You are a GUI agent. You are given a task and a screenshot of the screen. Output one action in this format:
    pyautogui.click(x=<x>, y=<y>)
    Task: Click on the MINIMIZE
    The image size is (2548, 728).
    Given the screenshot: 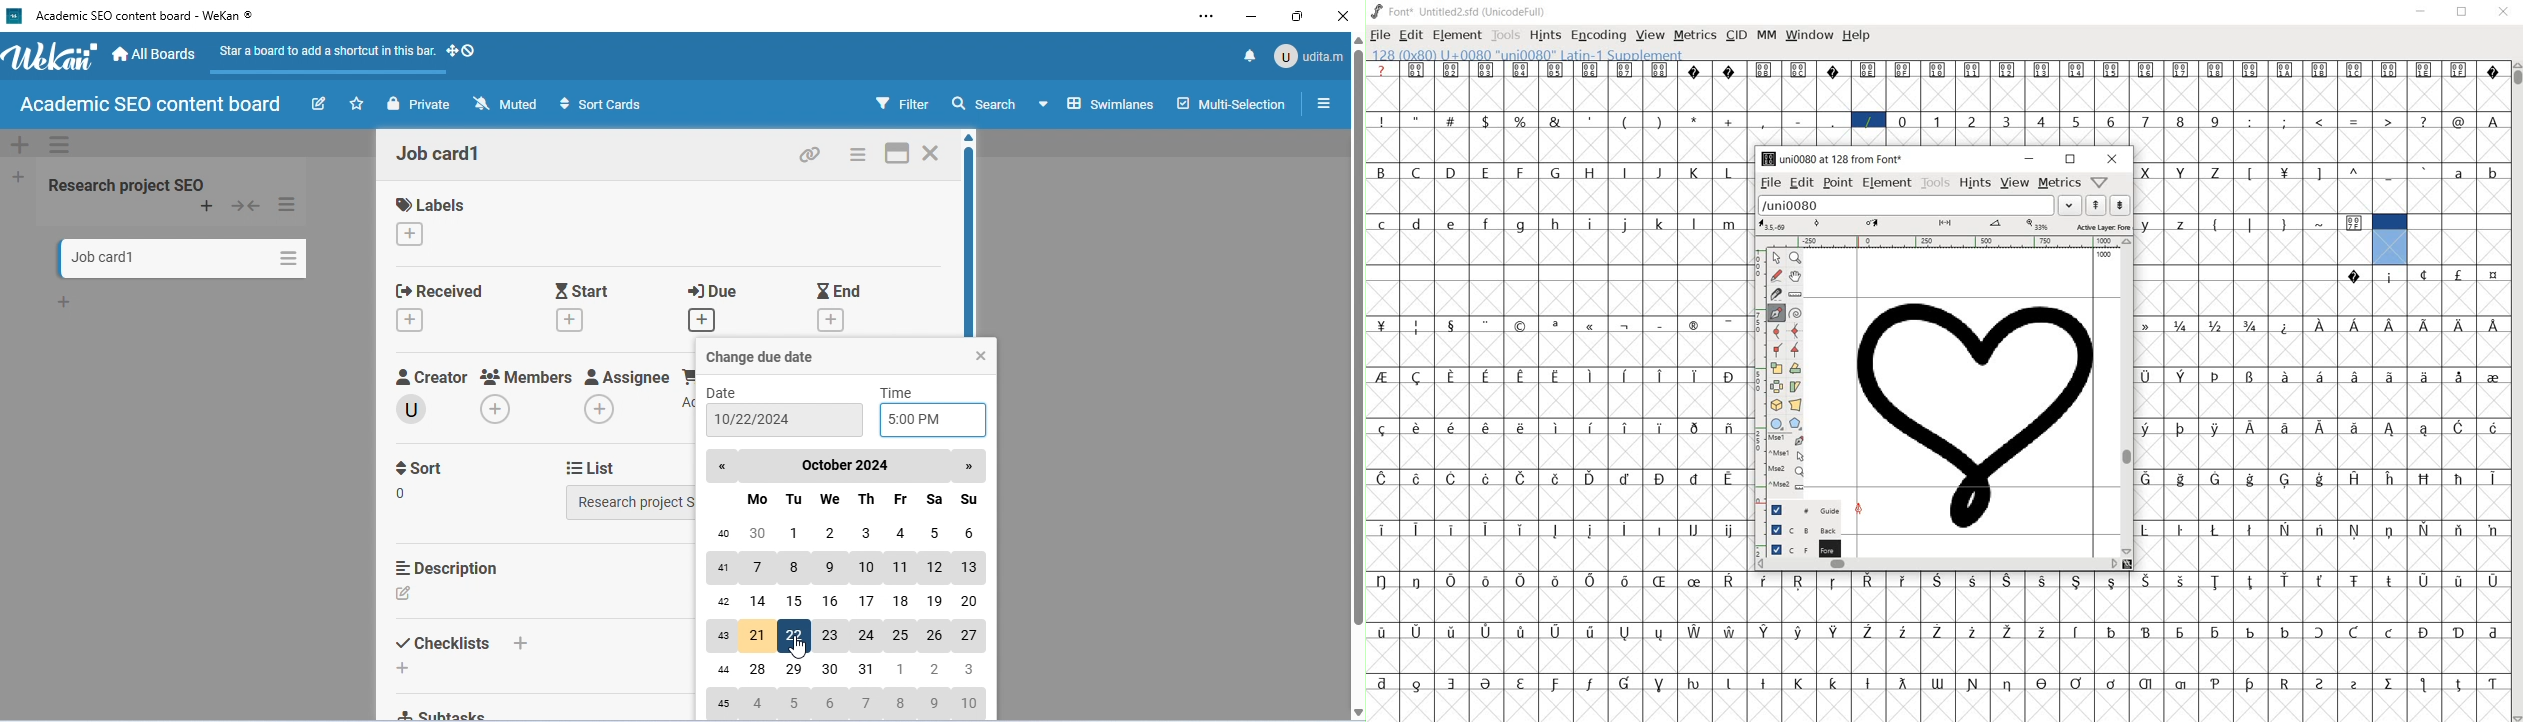 What is the action you would take?
    pyautogui.click(x=2423, y=11)
    